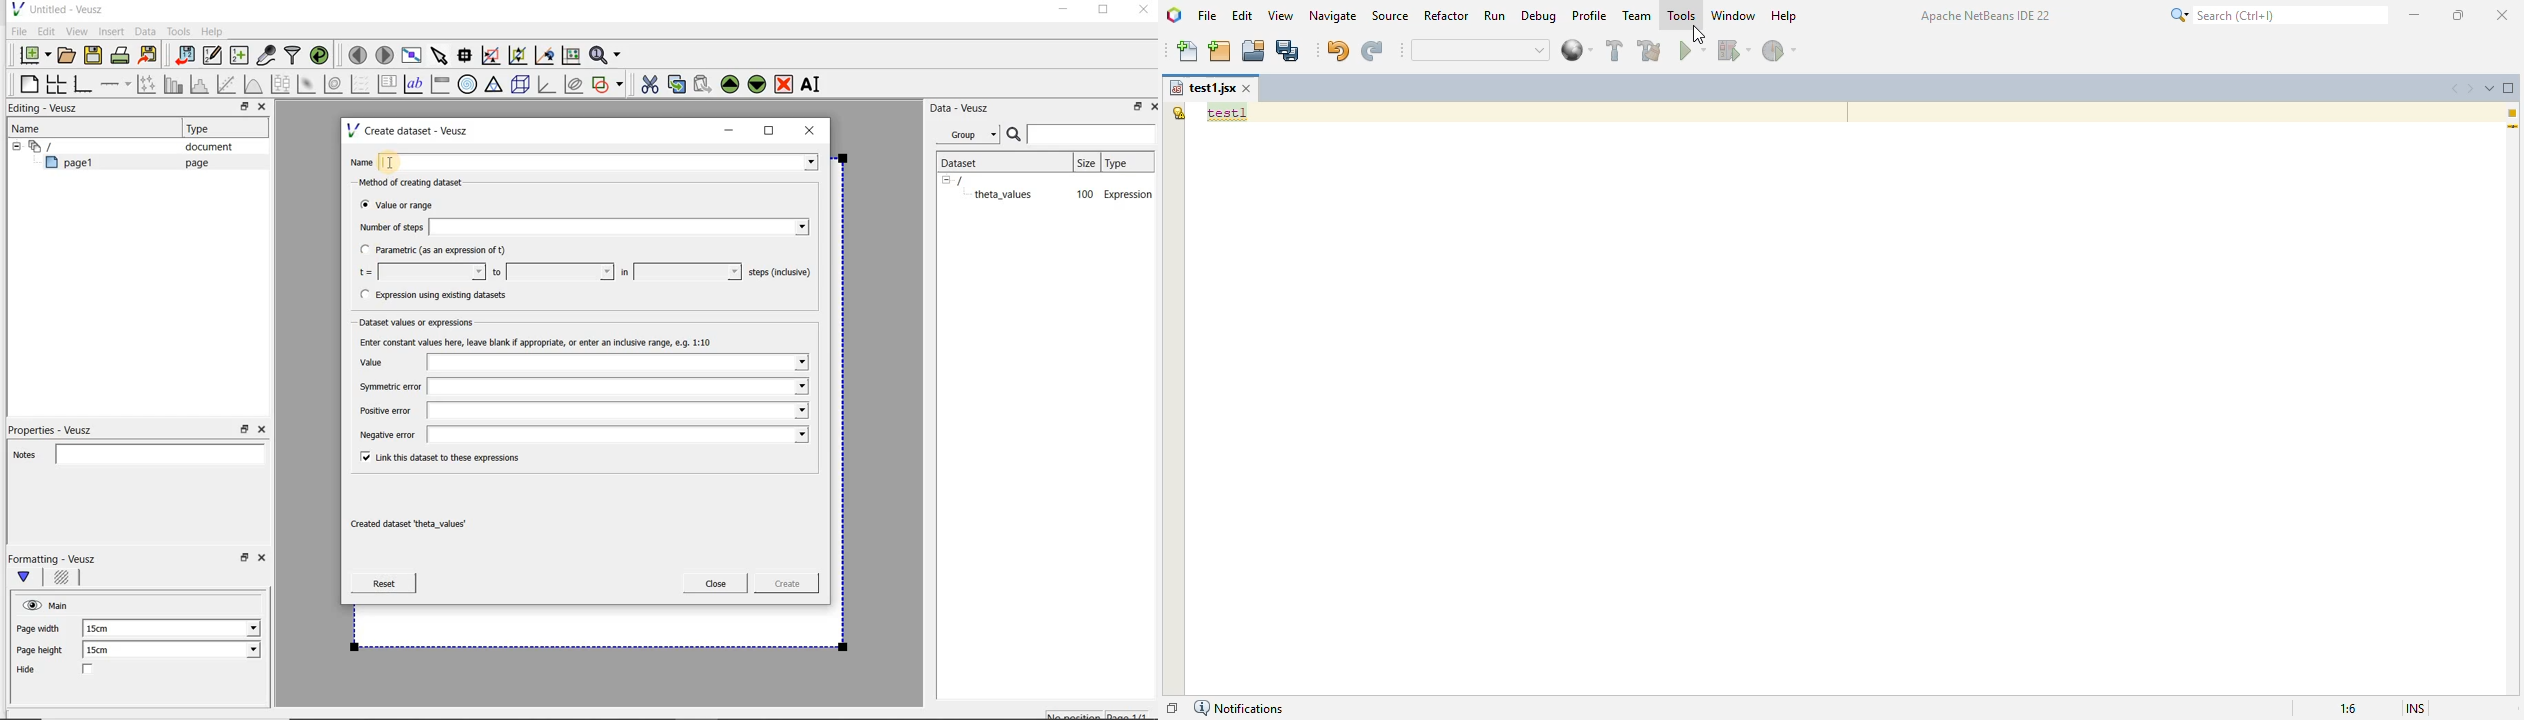 The height and width of the screenshot is (728, 2548). Describe the element at coordinates (105, 629) in the screenshot. I see `15cm` at that location.